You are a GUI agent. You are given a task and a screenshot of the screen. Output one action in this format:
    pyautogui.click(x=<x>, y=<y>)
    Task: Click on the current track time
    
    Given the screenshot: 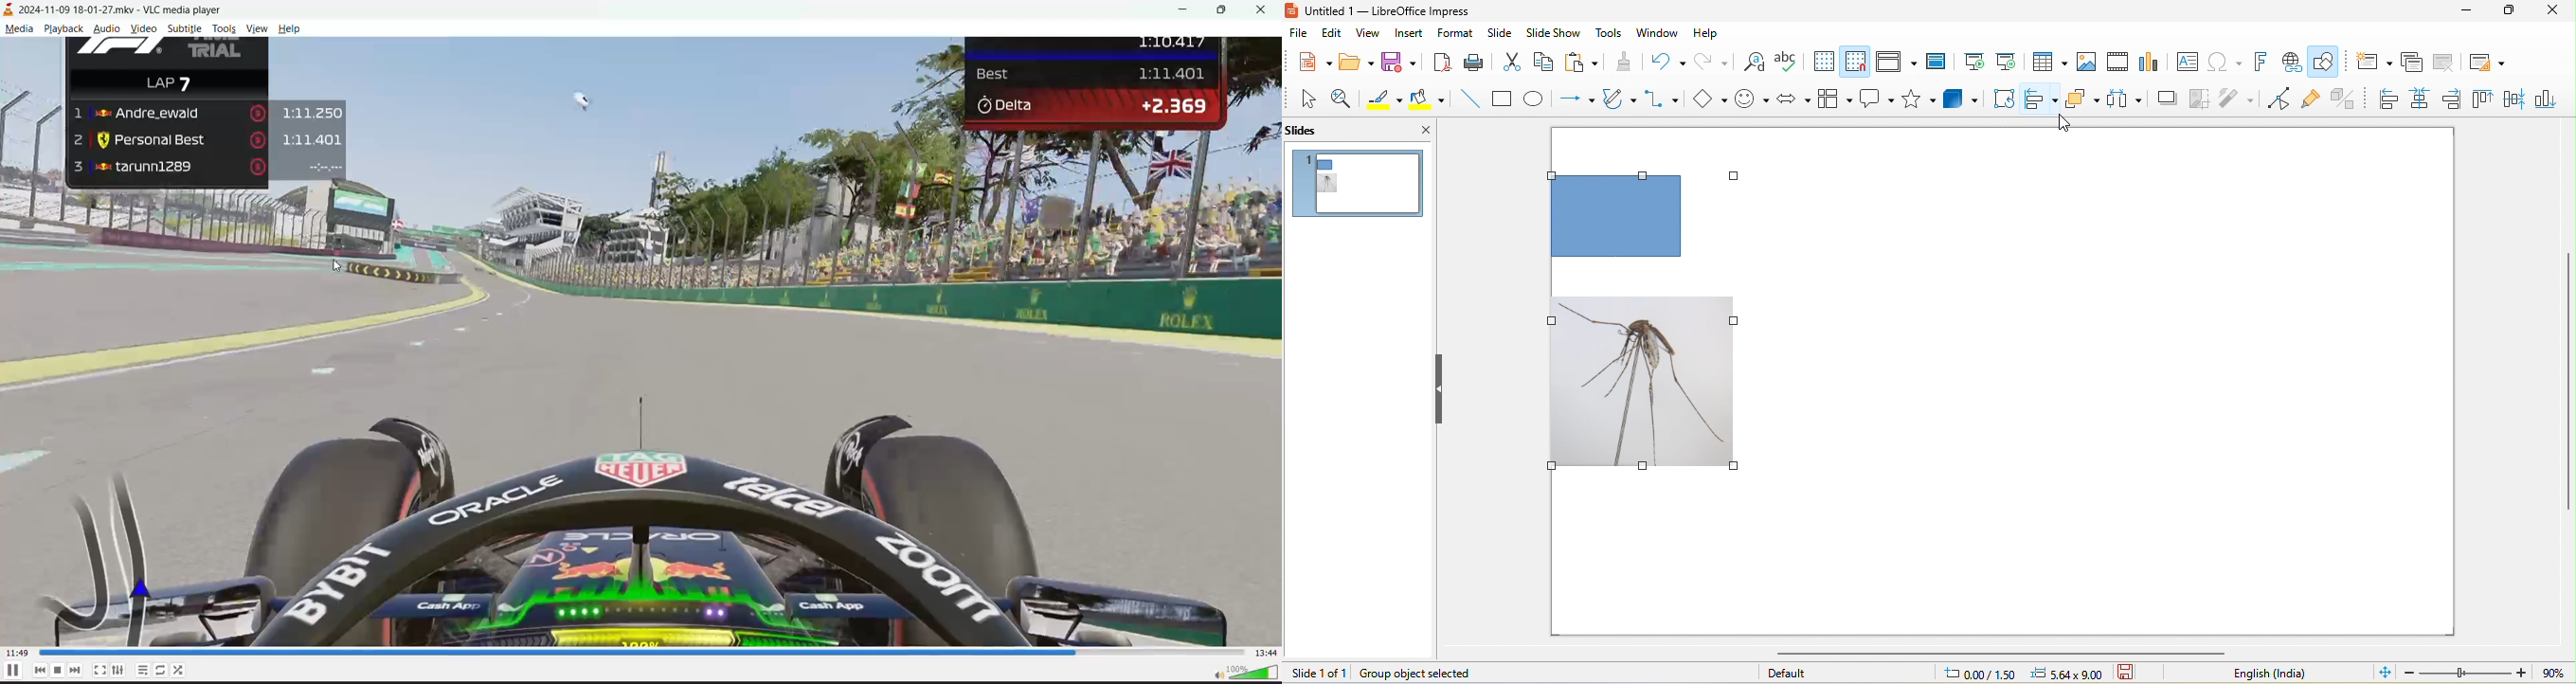 What is the action you would take?
    pyautogui.click(x=17, y=653)
    